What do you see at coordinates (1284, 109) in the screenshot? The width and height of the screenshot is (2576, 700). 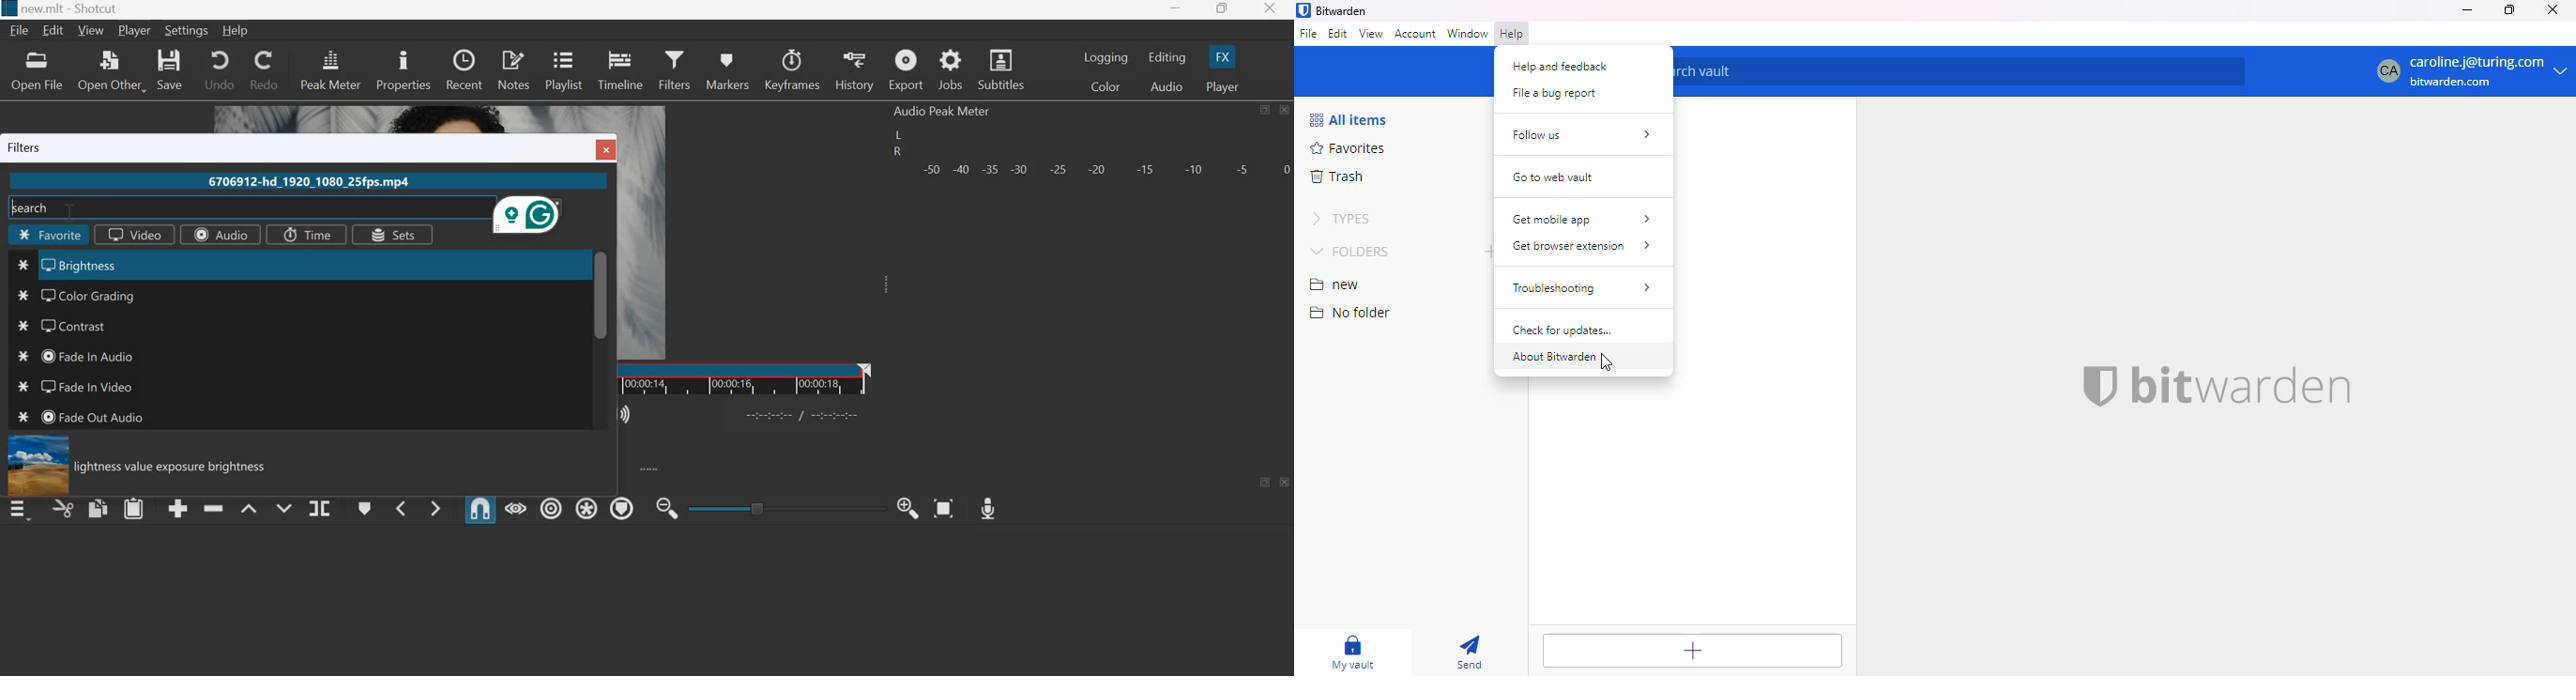 I see `close` at bounding box center [1284, 109].